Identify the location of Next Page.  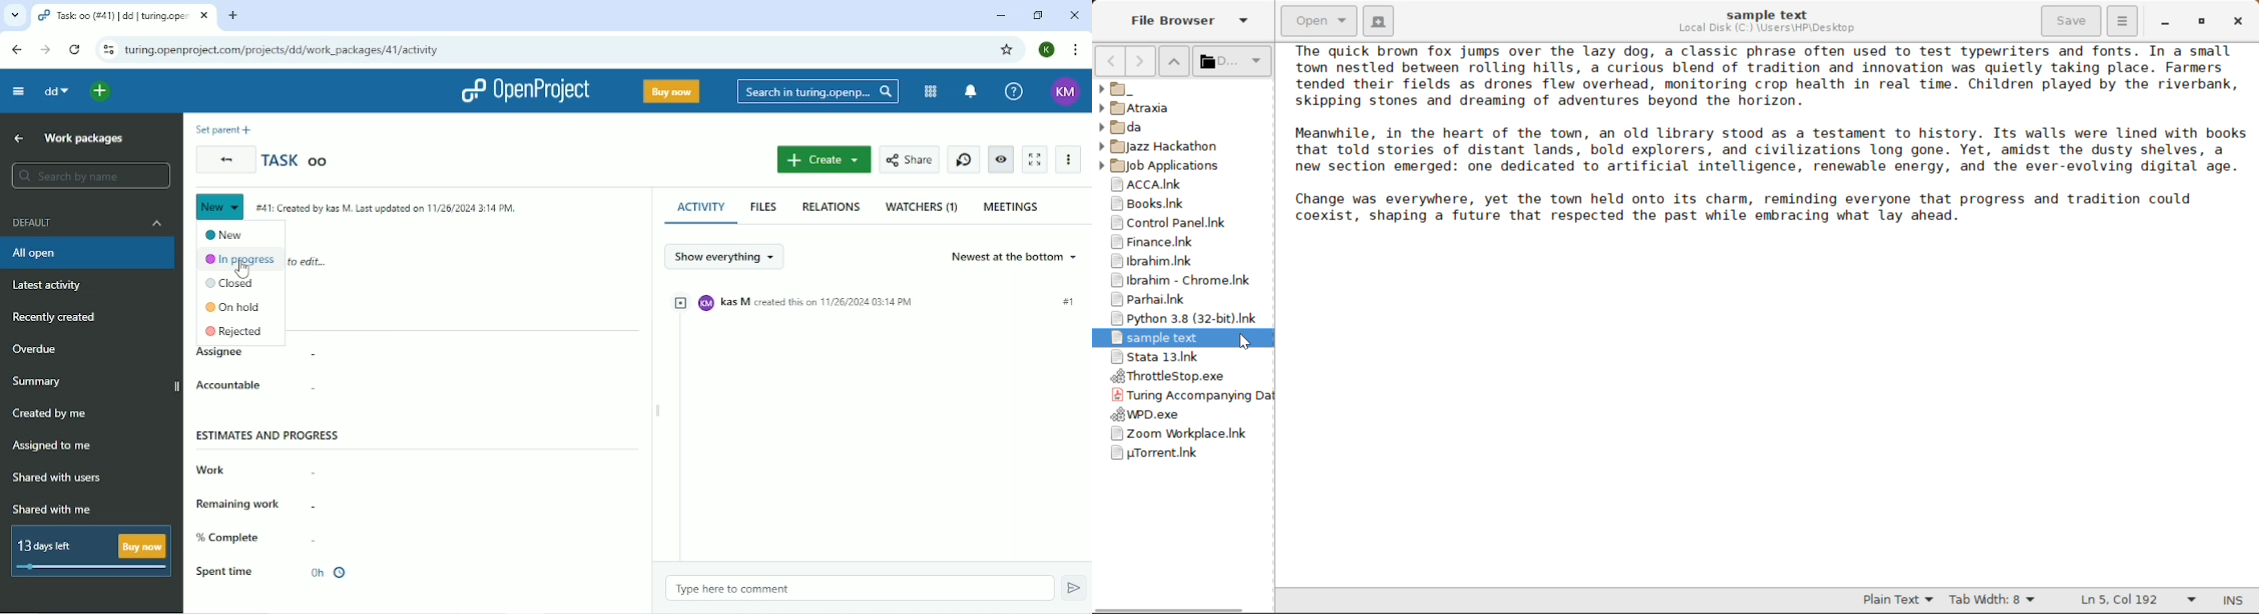
(1142, 61).